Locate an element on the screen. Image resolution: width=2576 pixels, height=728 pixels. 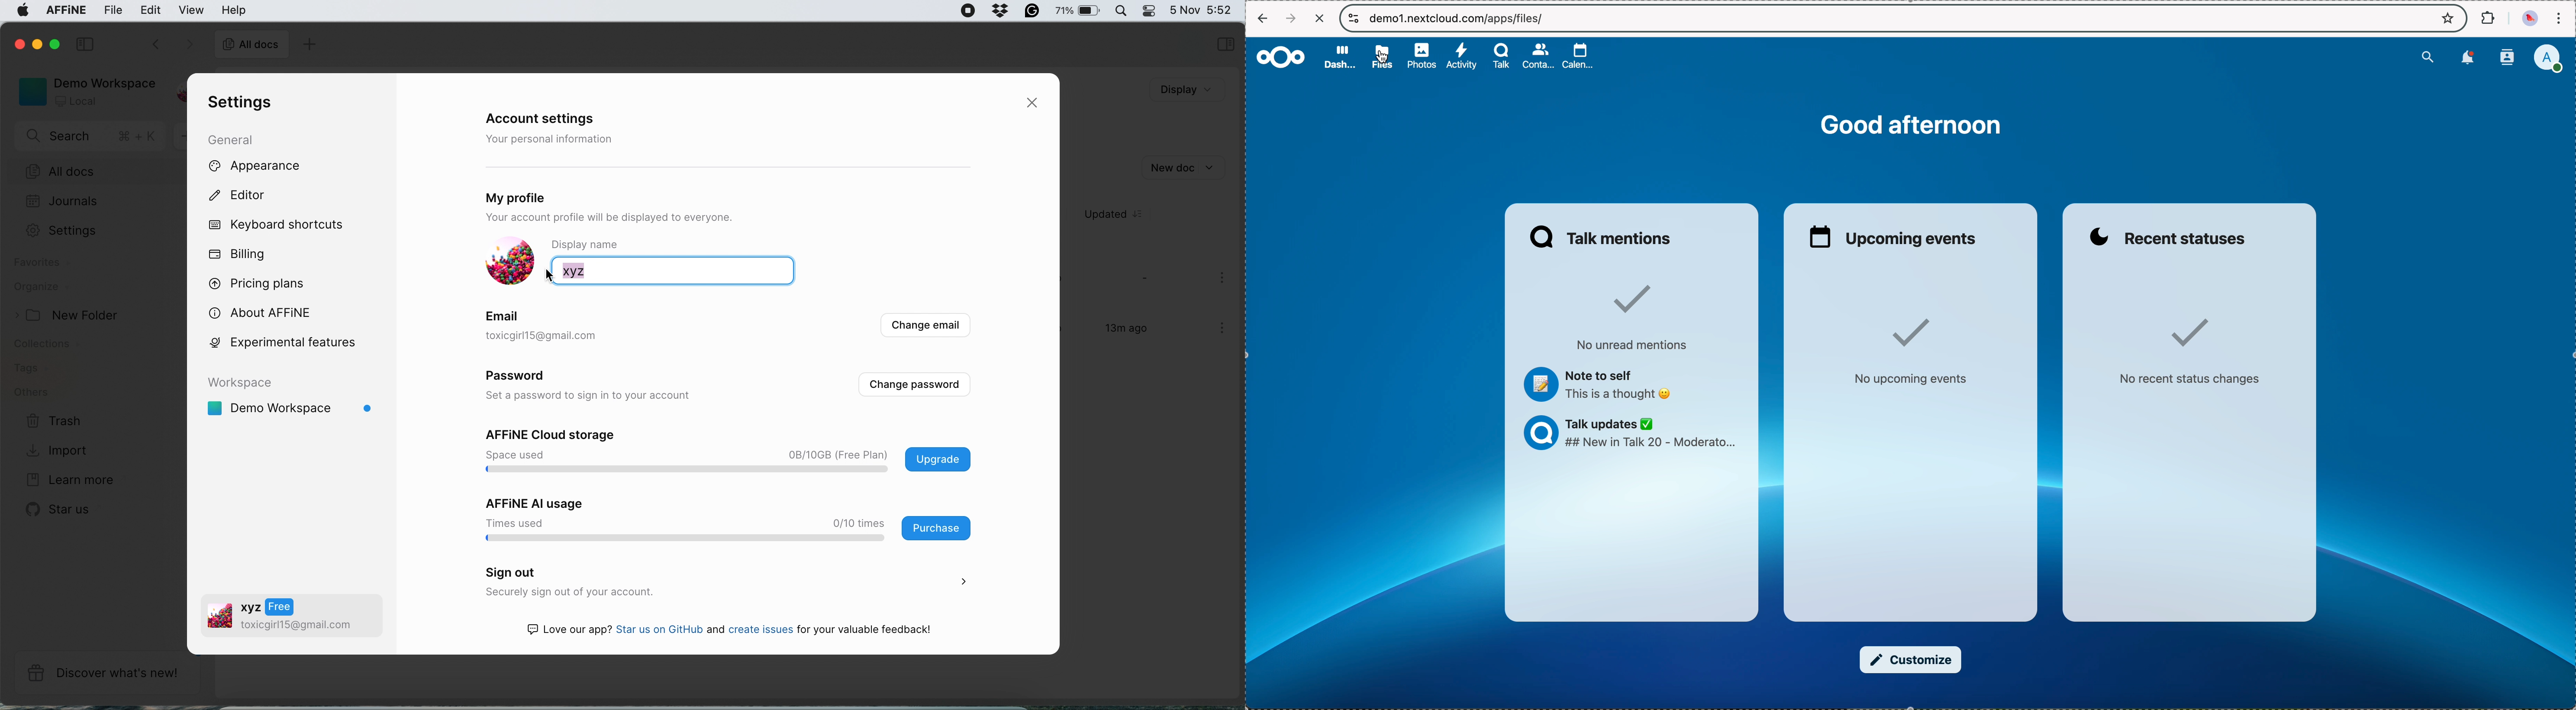
controls is located at coordinates (1354, 19).